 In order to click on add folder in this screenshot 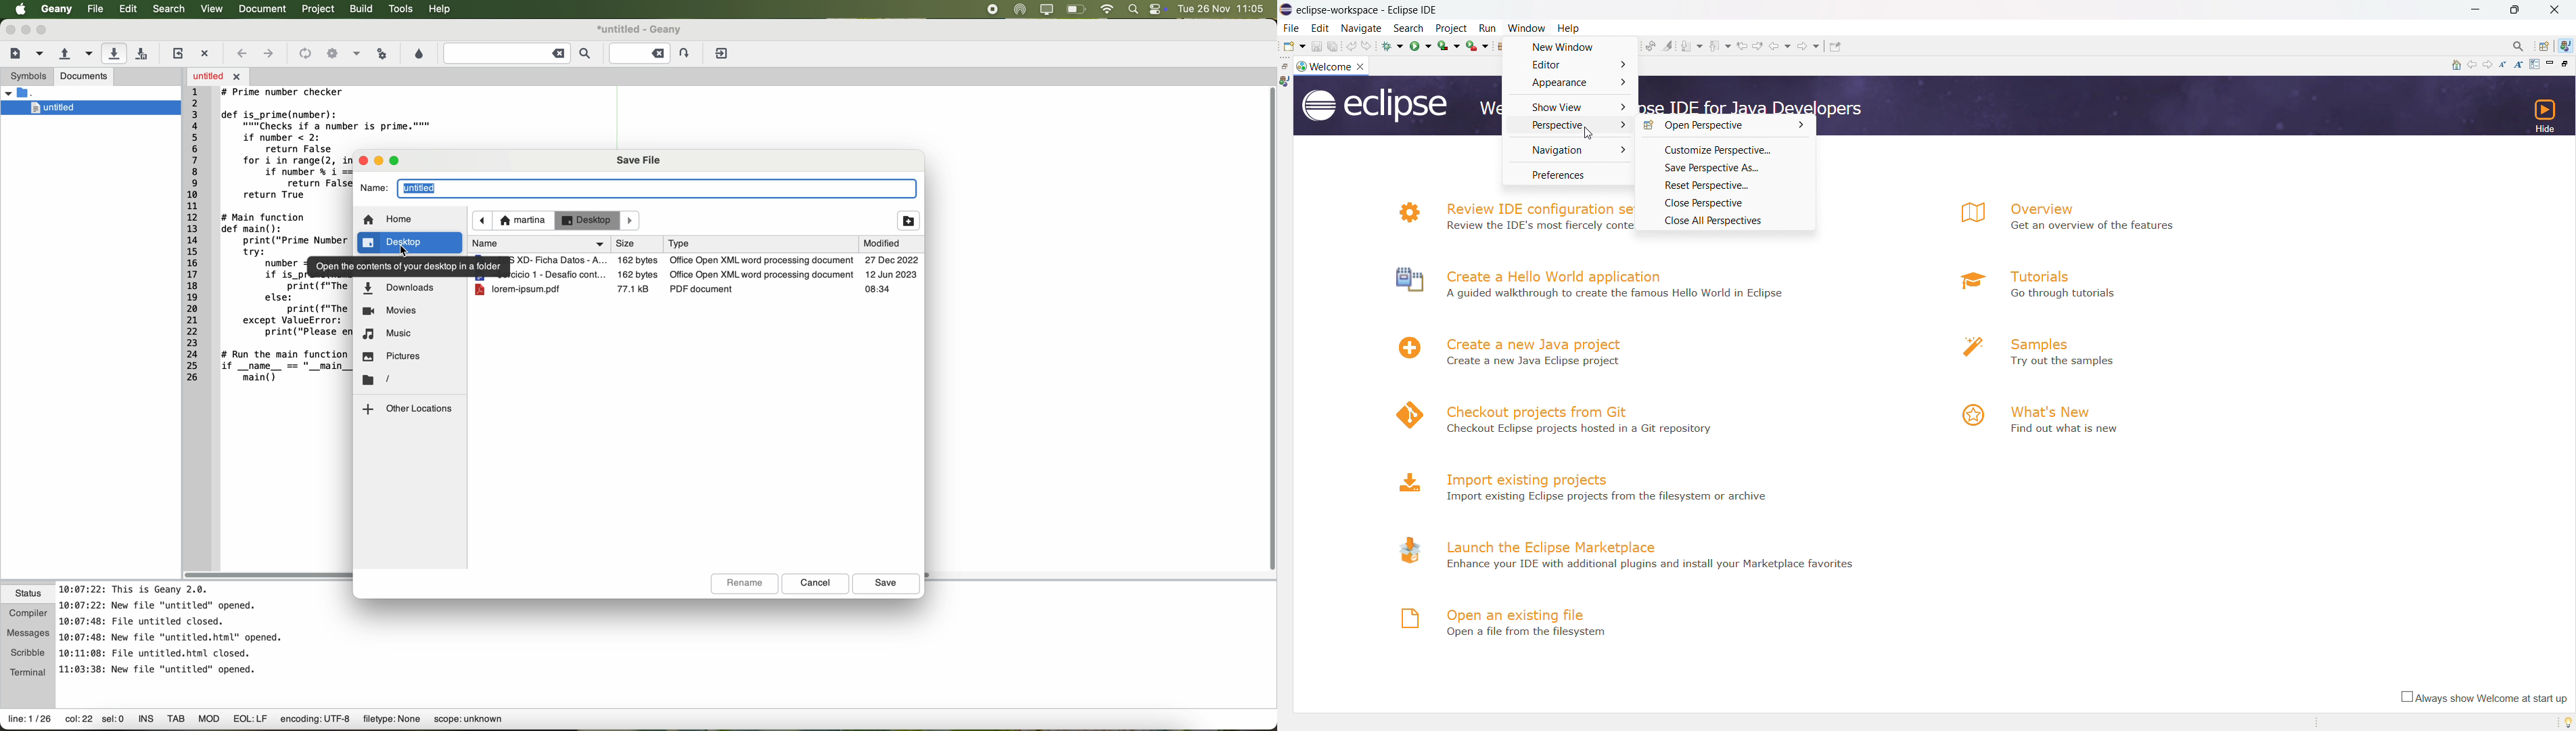, I will do `click(909, 220)`.